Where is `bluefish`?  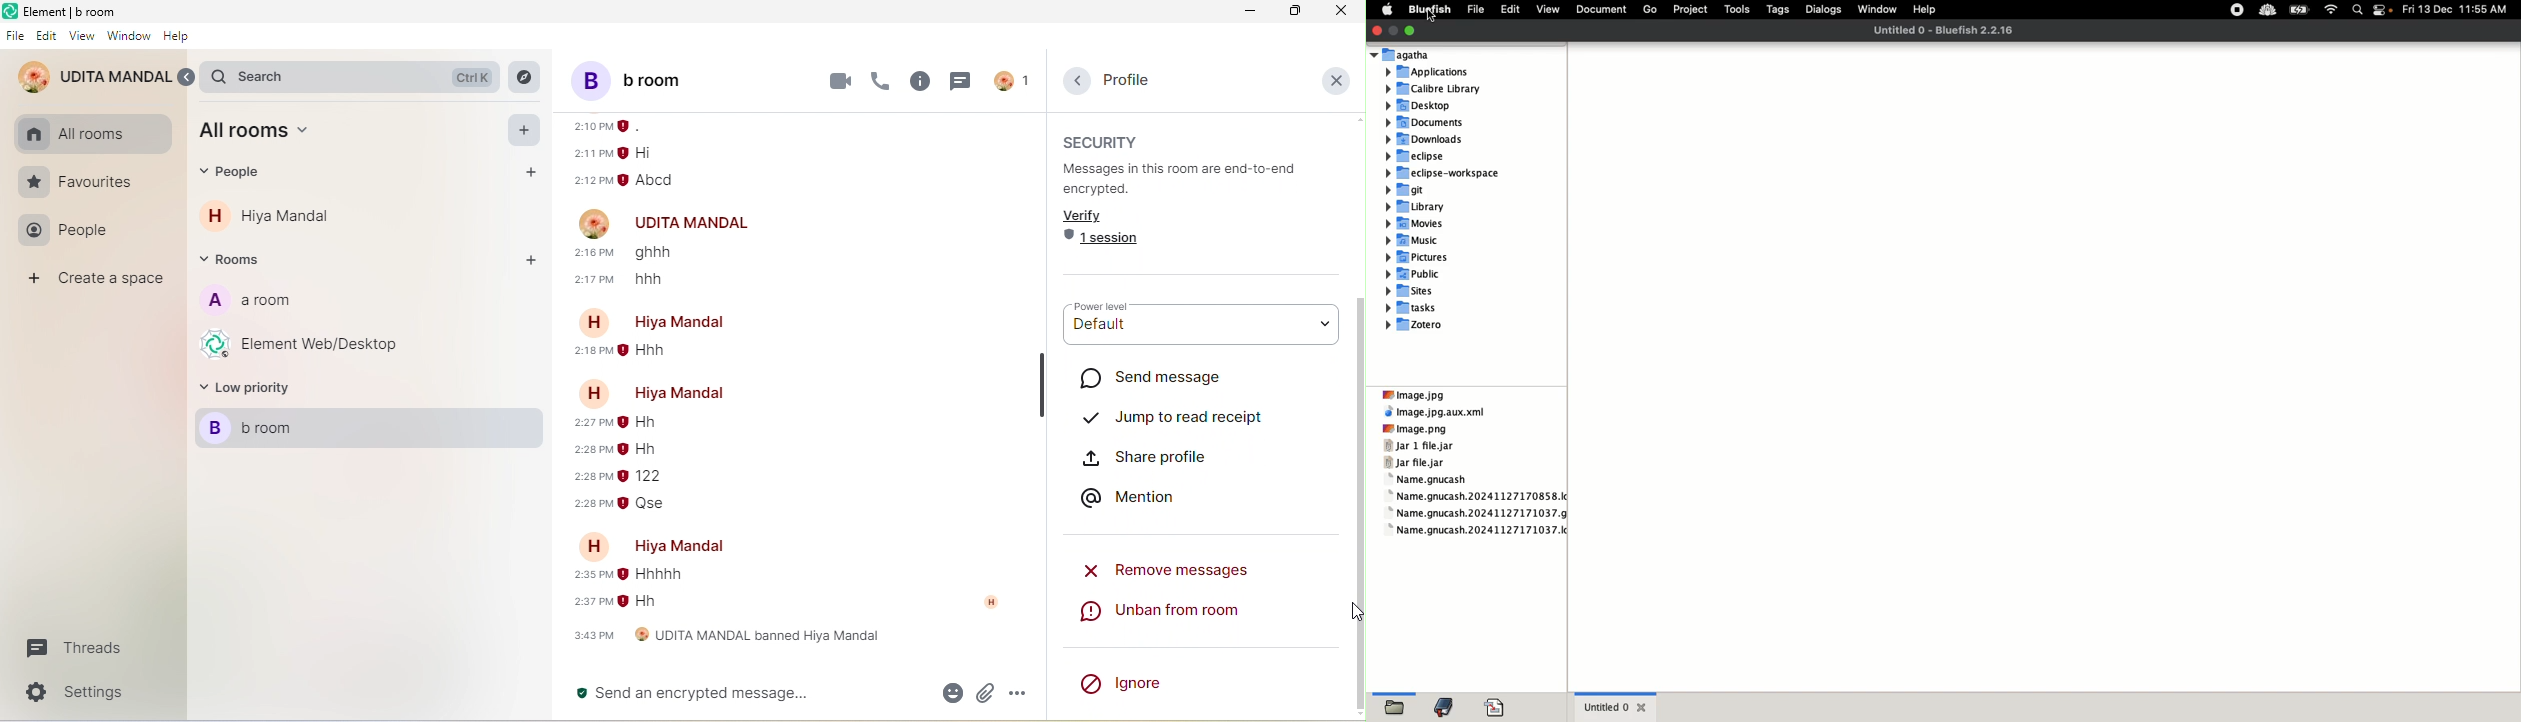
bluefish is located at coordinates (1427, 10).